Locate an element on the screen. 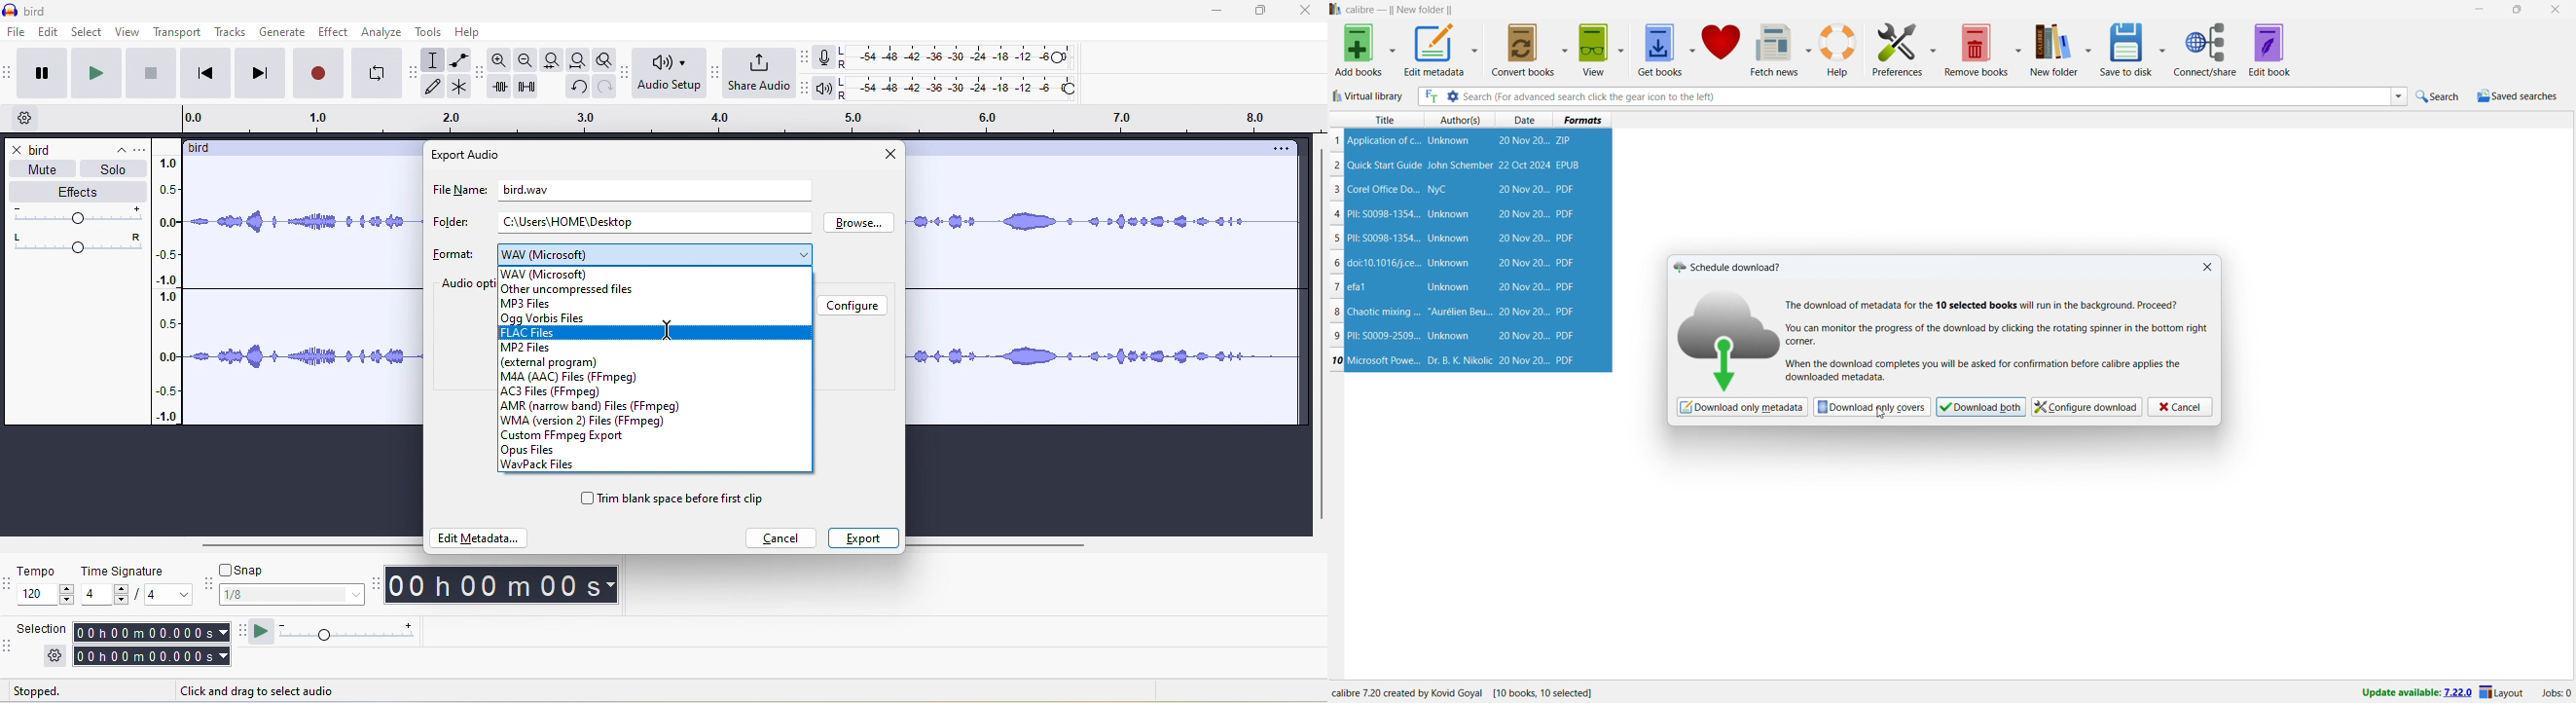 The height and width of the screenshot is (728, 2576). Quick Start Guide is located at coordinates (1385, 165).